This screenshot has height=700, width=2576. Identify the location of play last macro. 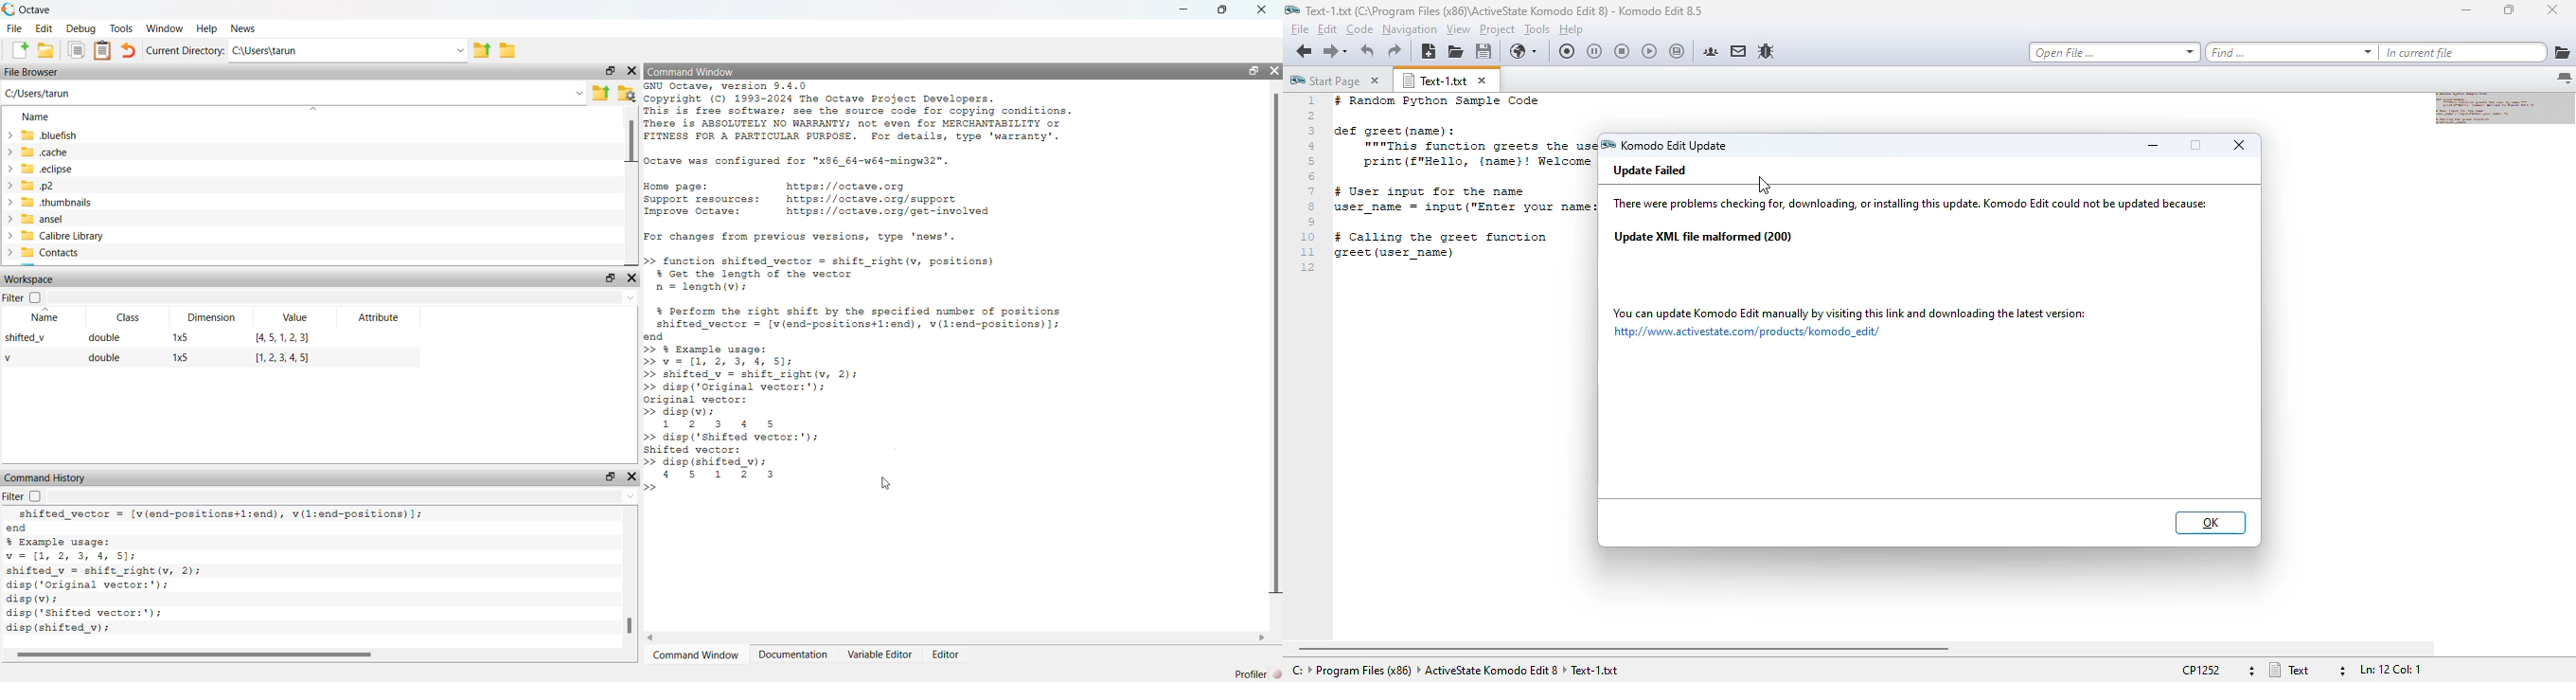
(1650, 51).